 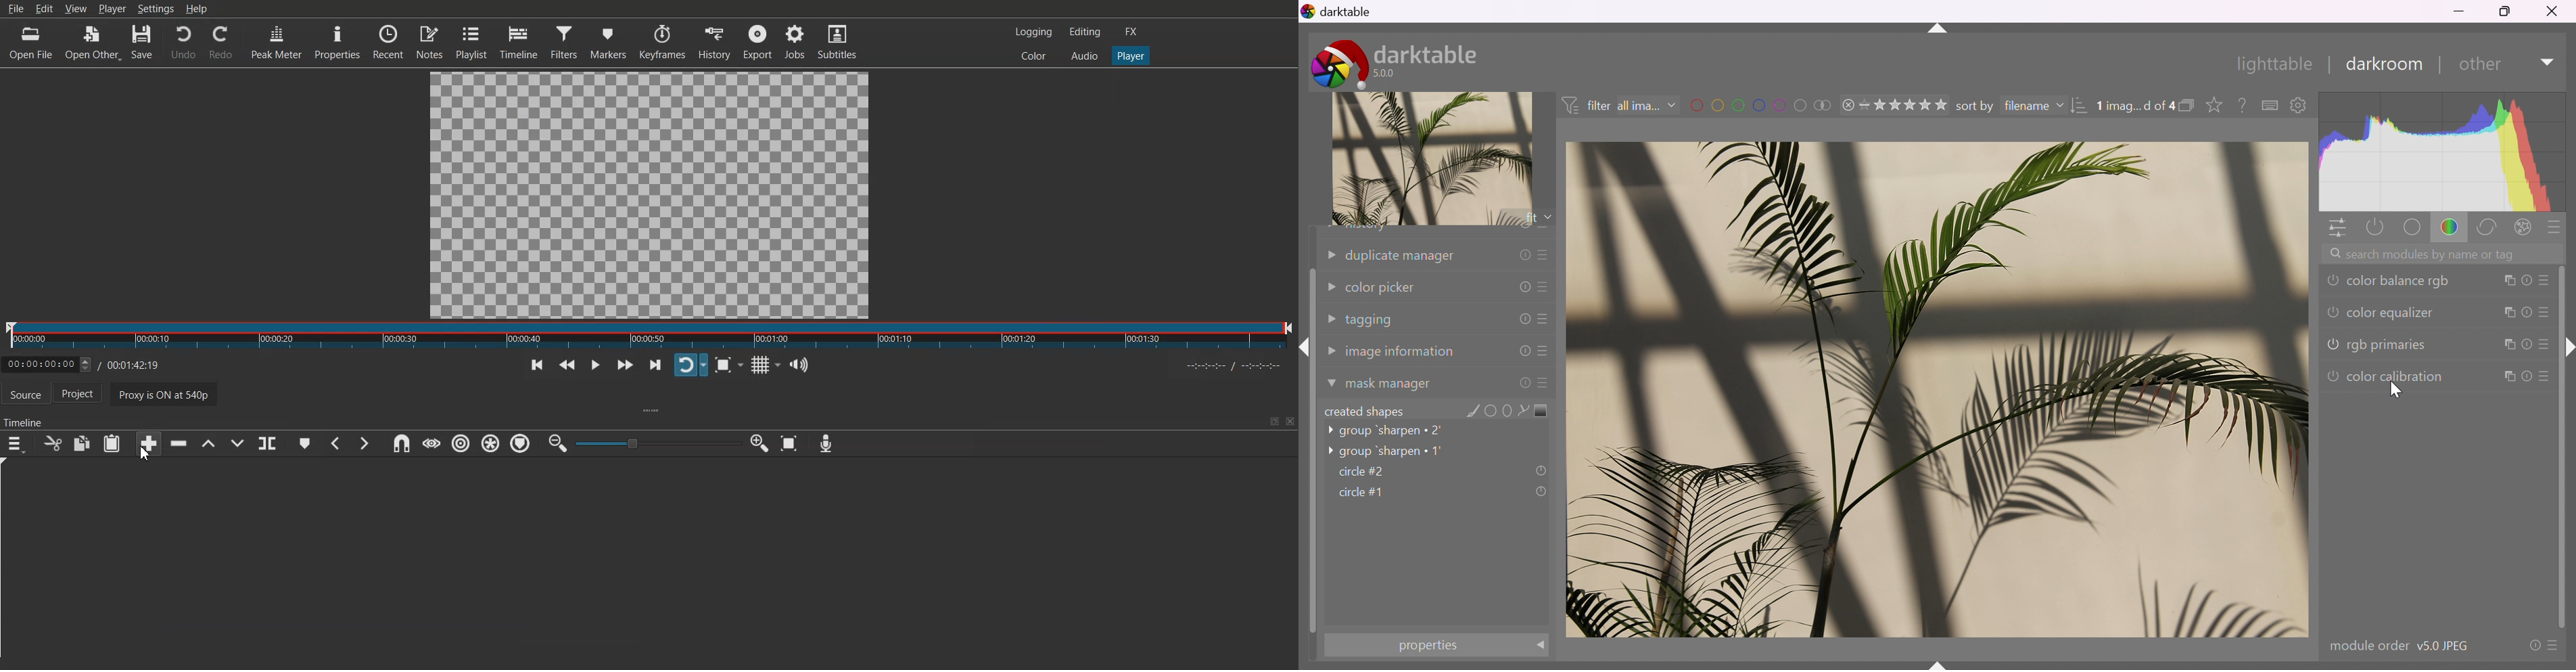 I want to click on Timeline, so click(x=519, y=42).